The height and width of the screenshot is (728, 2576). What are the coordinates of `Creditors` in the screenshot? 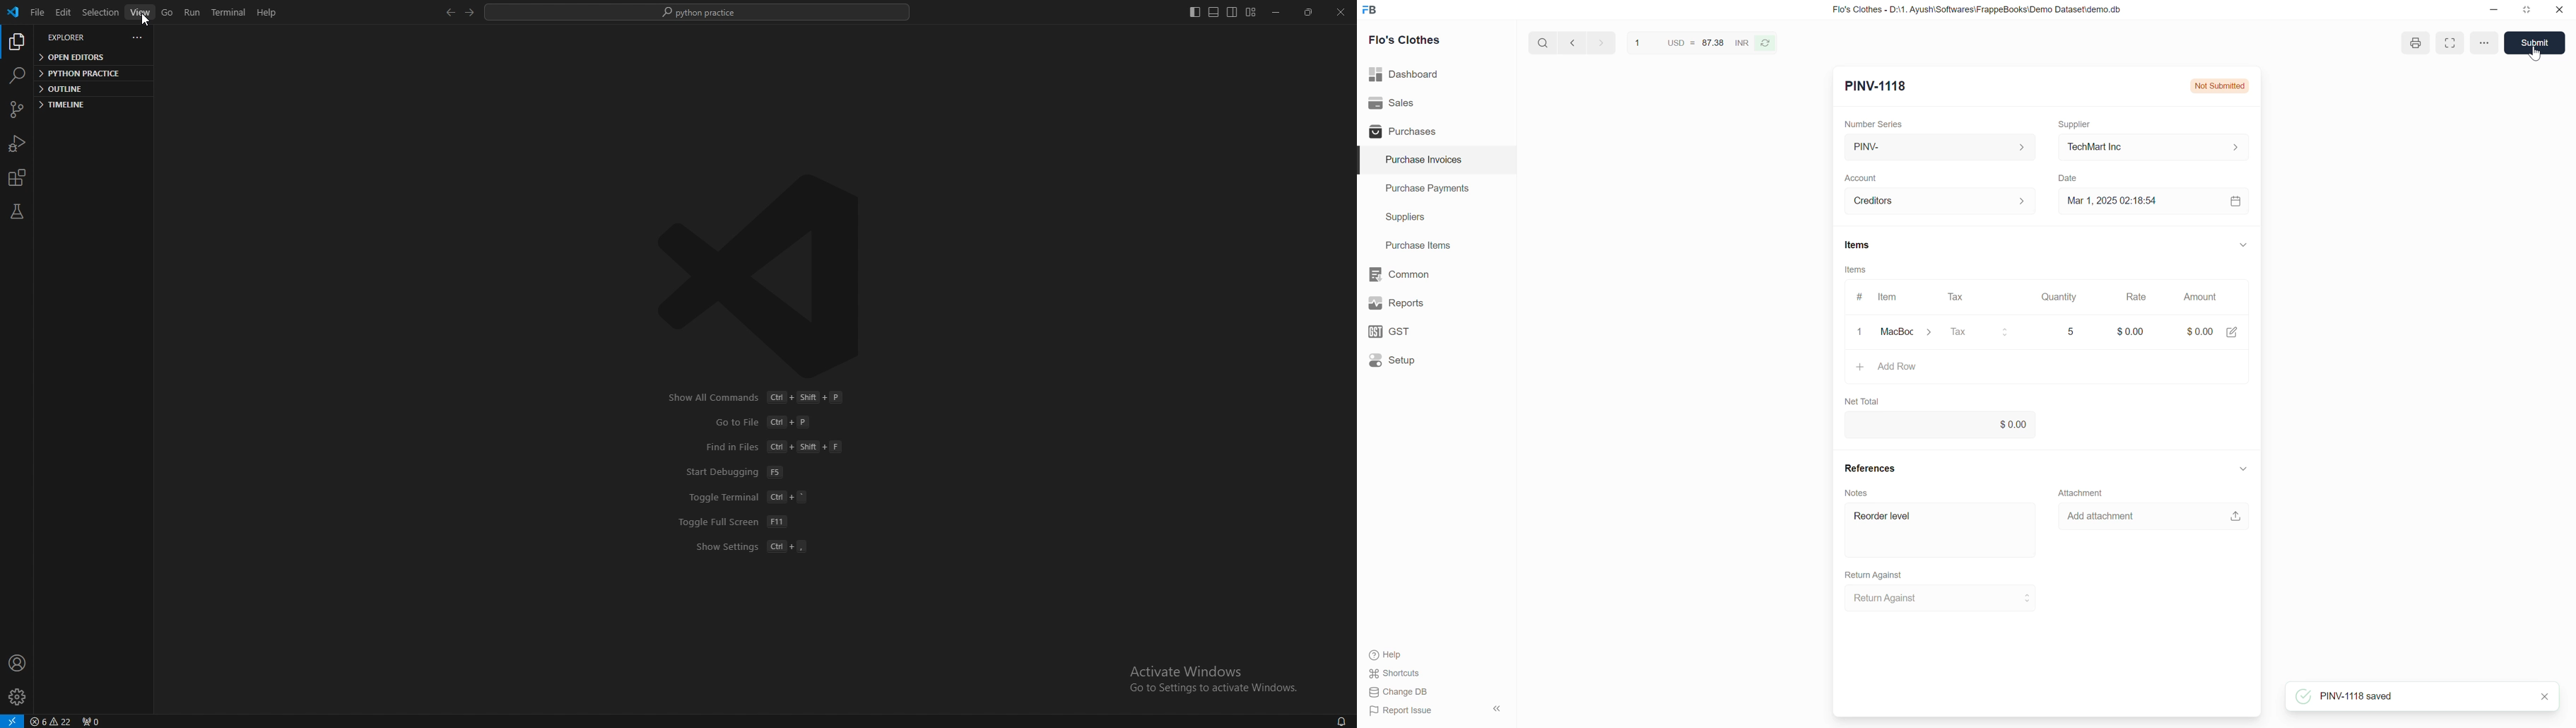 It's located at (1941, 202).